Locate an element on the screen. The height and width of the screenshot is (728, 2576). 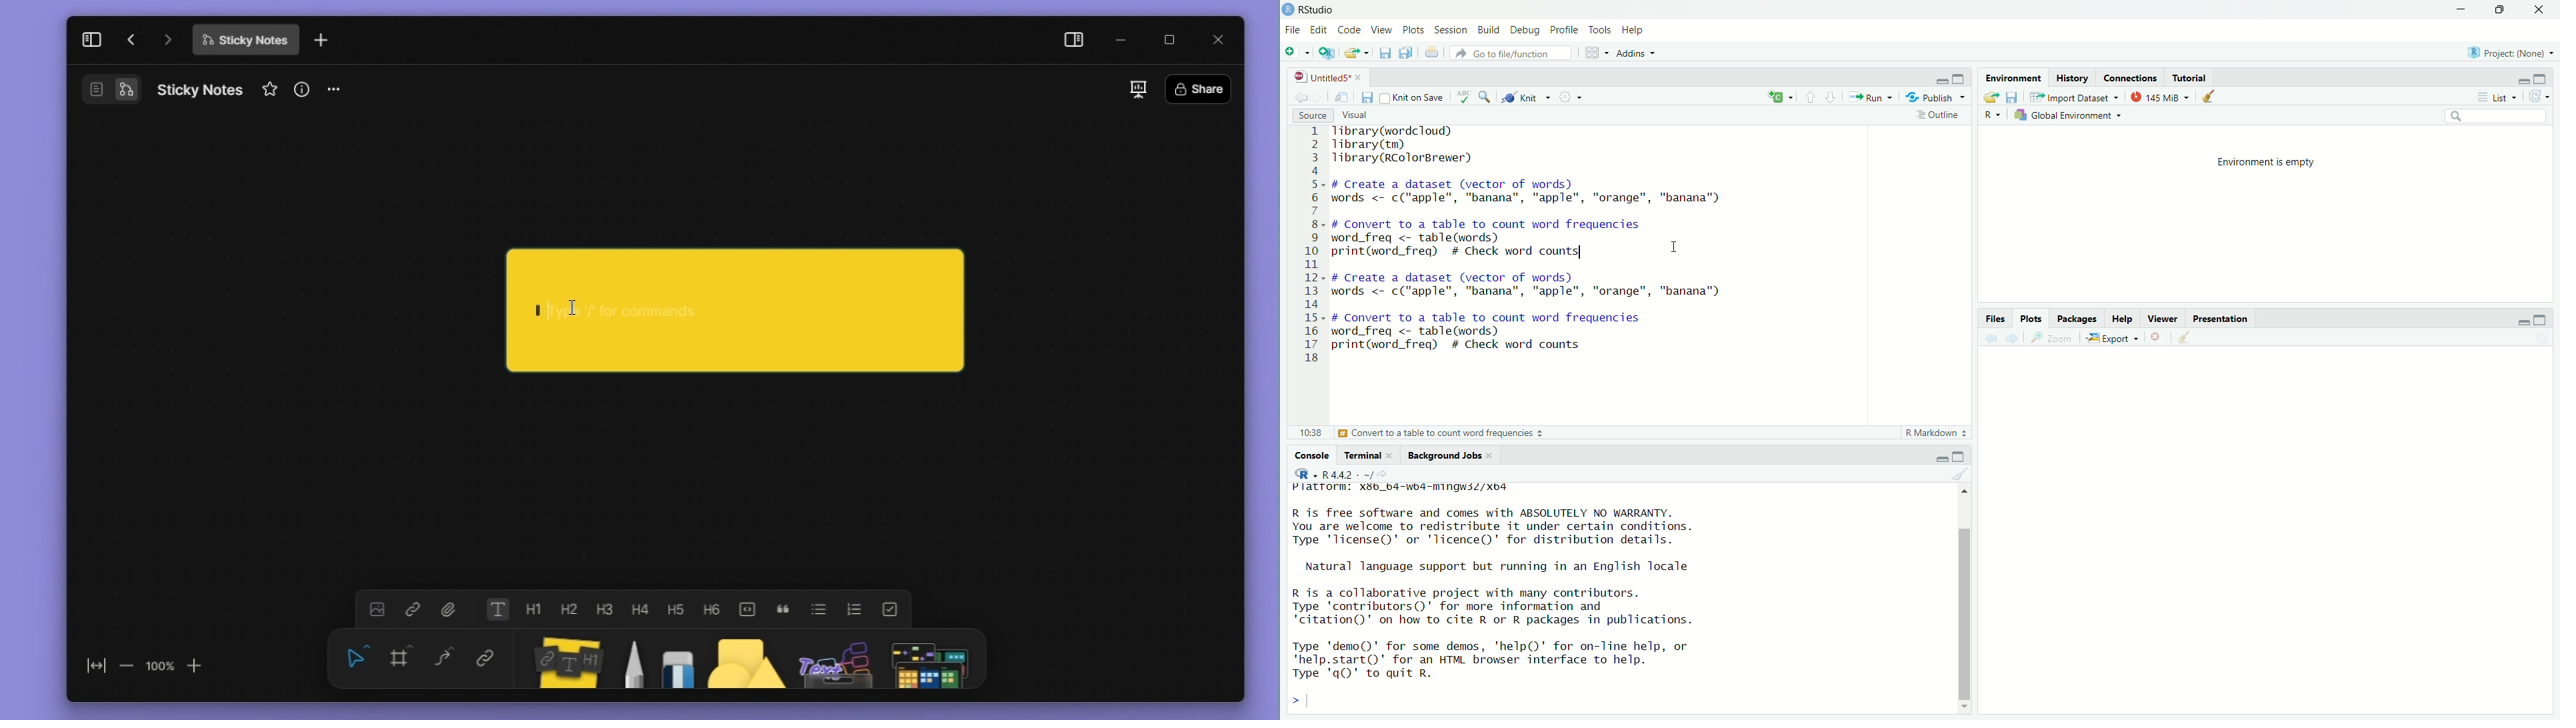
Edit is located at coordinates (1319, 29).